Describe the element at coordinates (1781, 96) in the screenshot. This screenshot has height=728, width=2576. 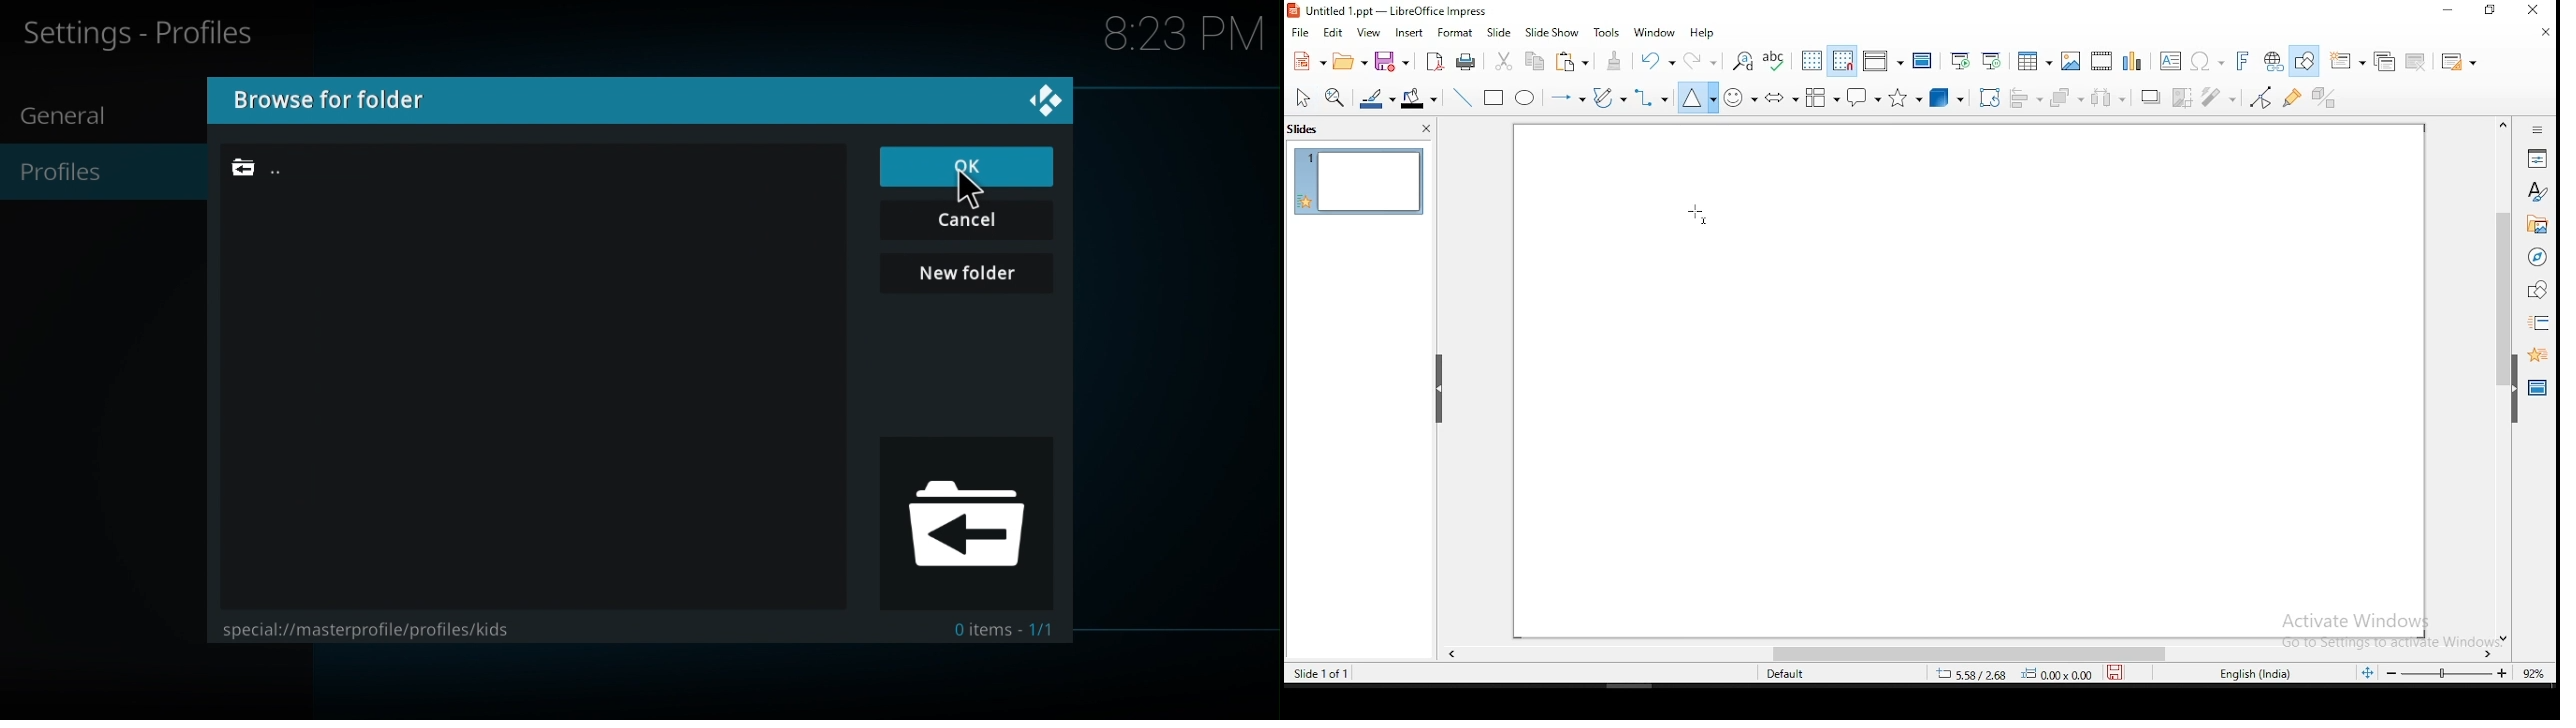
I see `block arrows` at that location.